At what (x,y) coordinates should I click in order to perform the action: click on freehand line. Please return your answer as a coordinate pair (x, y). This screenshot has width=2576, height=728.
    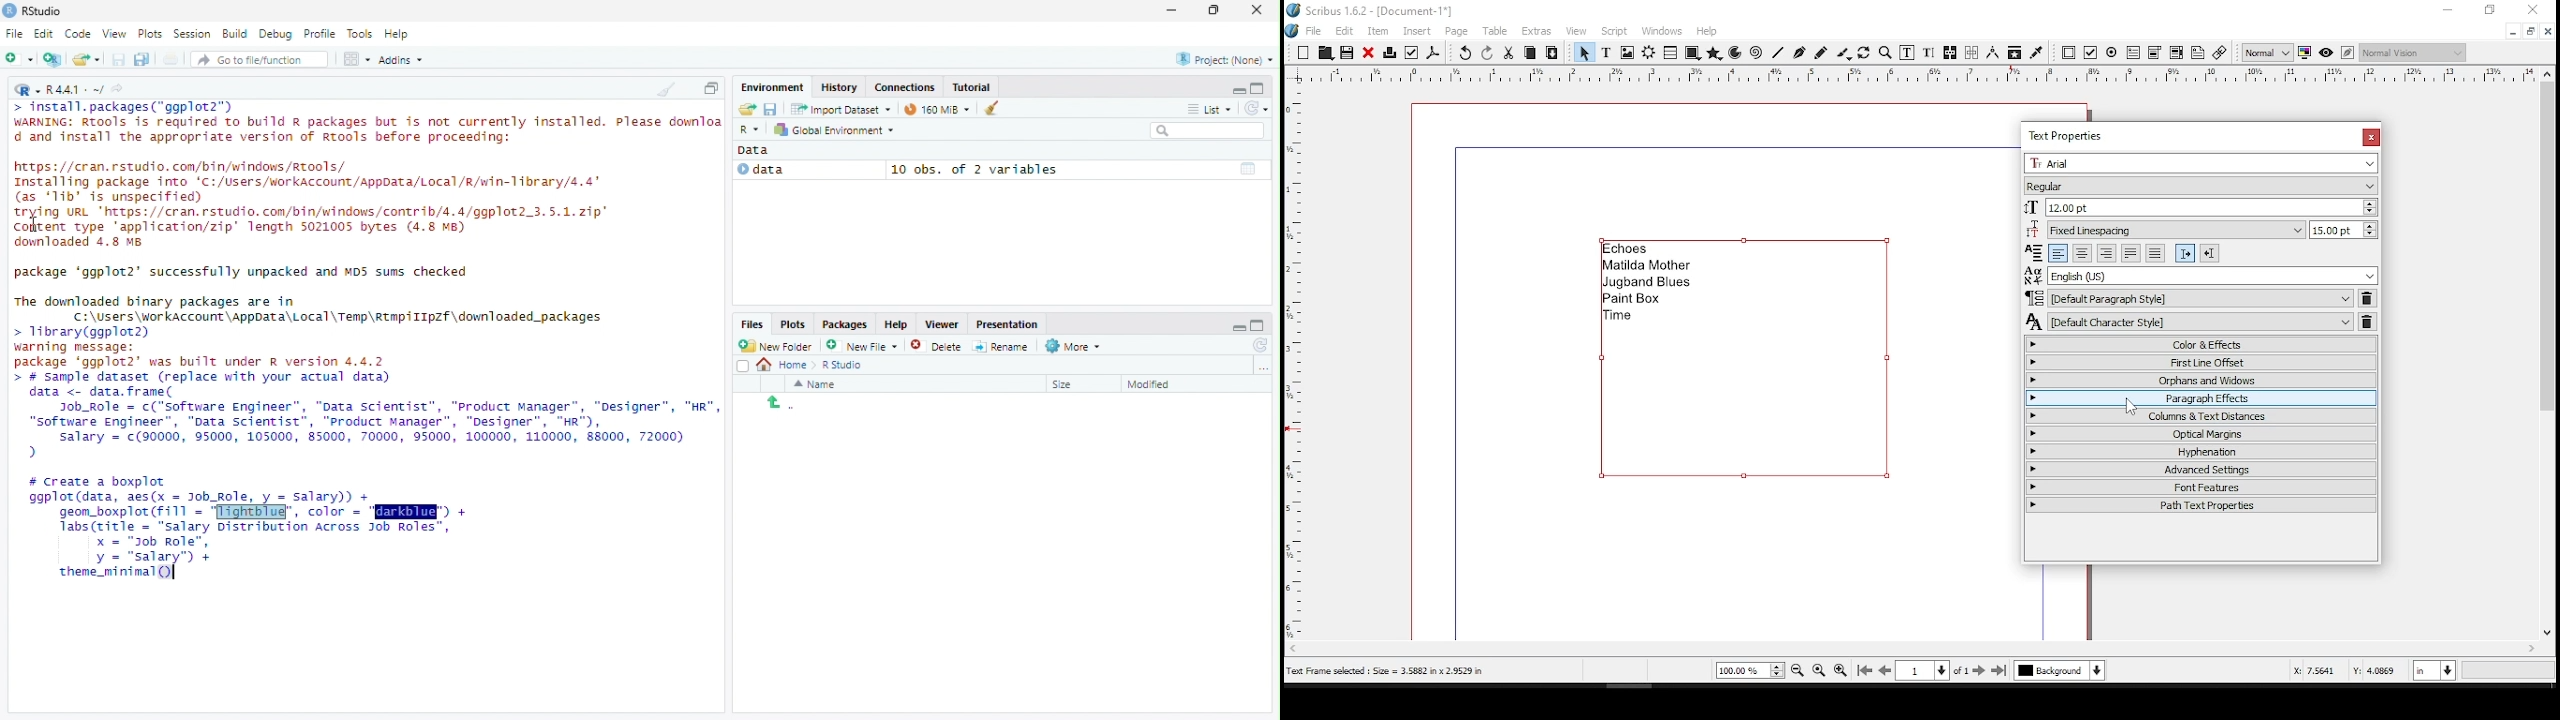
    Looking at the image, I should click on (1820, 52).